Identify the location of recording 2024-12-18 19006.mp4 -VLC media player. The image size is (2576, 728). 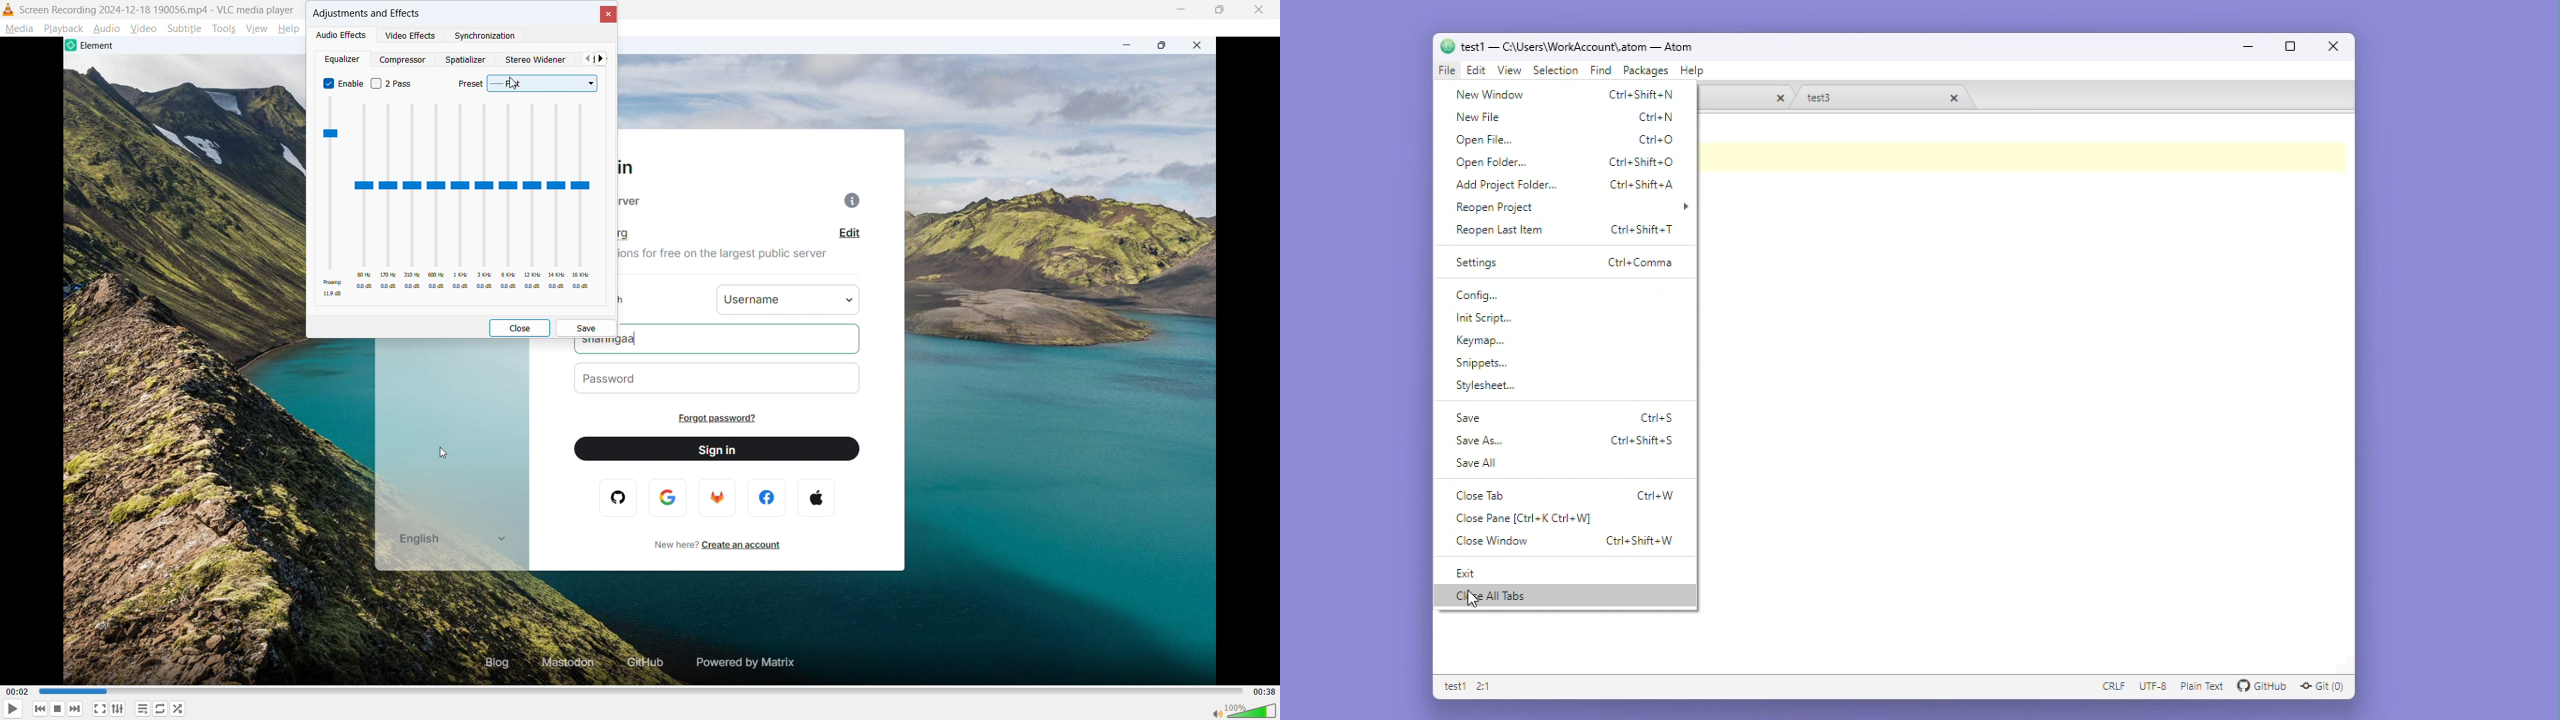
(158, 9).